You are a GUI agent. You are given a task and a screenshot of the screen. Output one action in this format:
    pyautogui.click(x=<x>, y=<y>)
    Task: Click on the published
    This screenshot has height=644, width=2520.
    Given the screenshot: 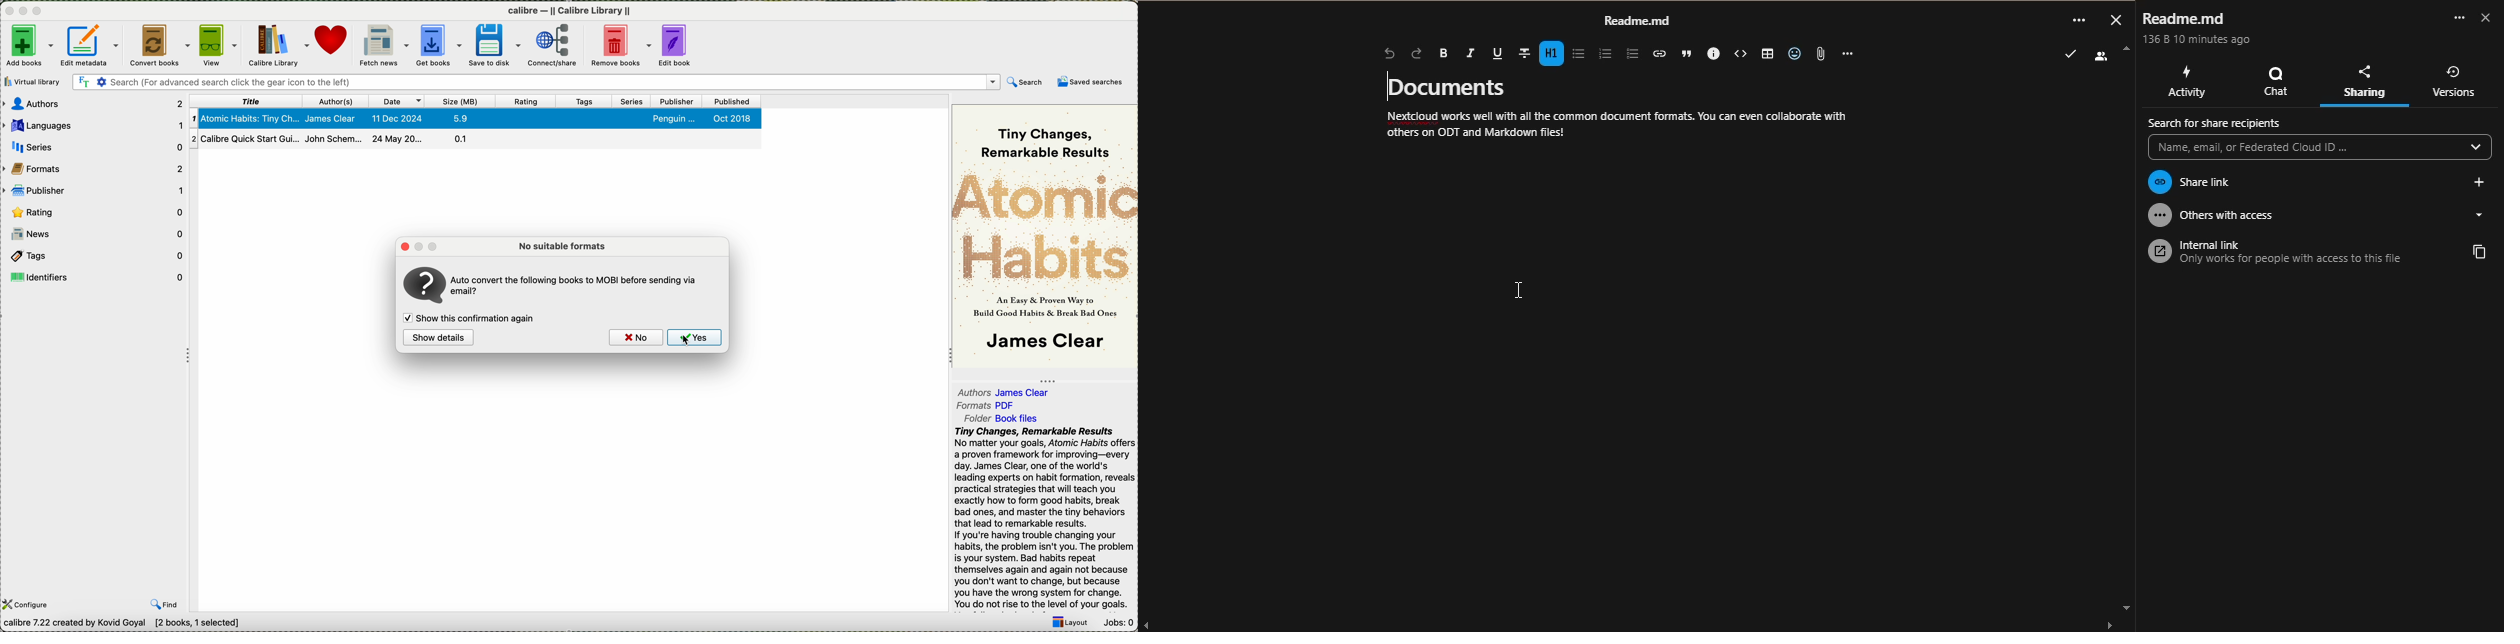 What is the action you would take?
    pyautogui.click(x=733, y=101)
    